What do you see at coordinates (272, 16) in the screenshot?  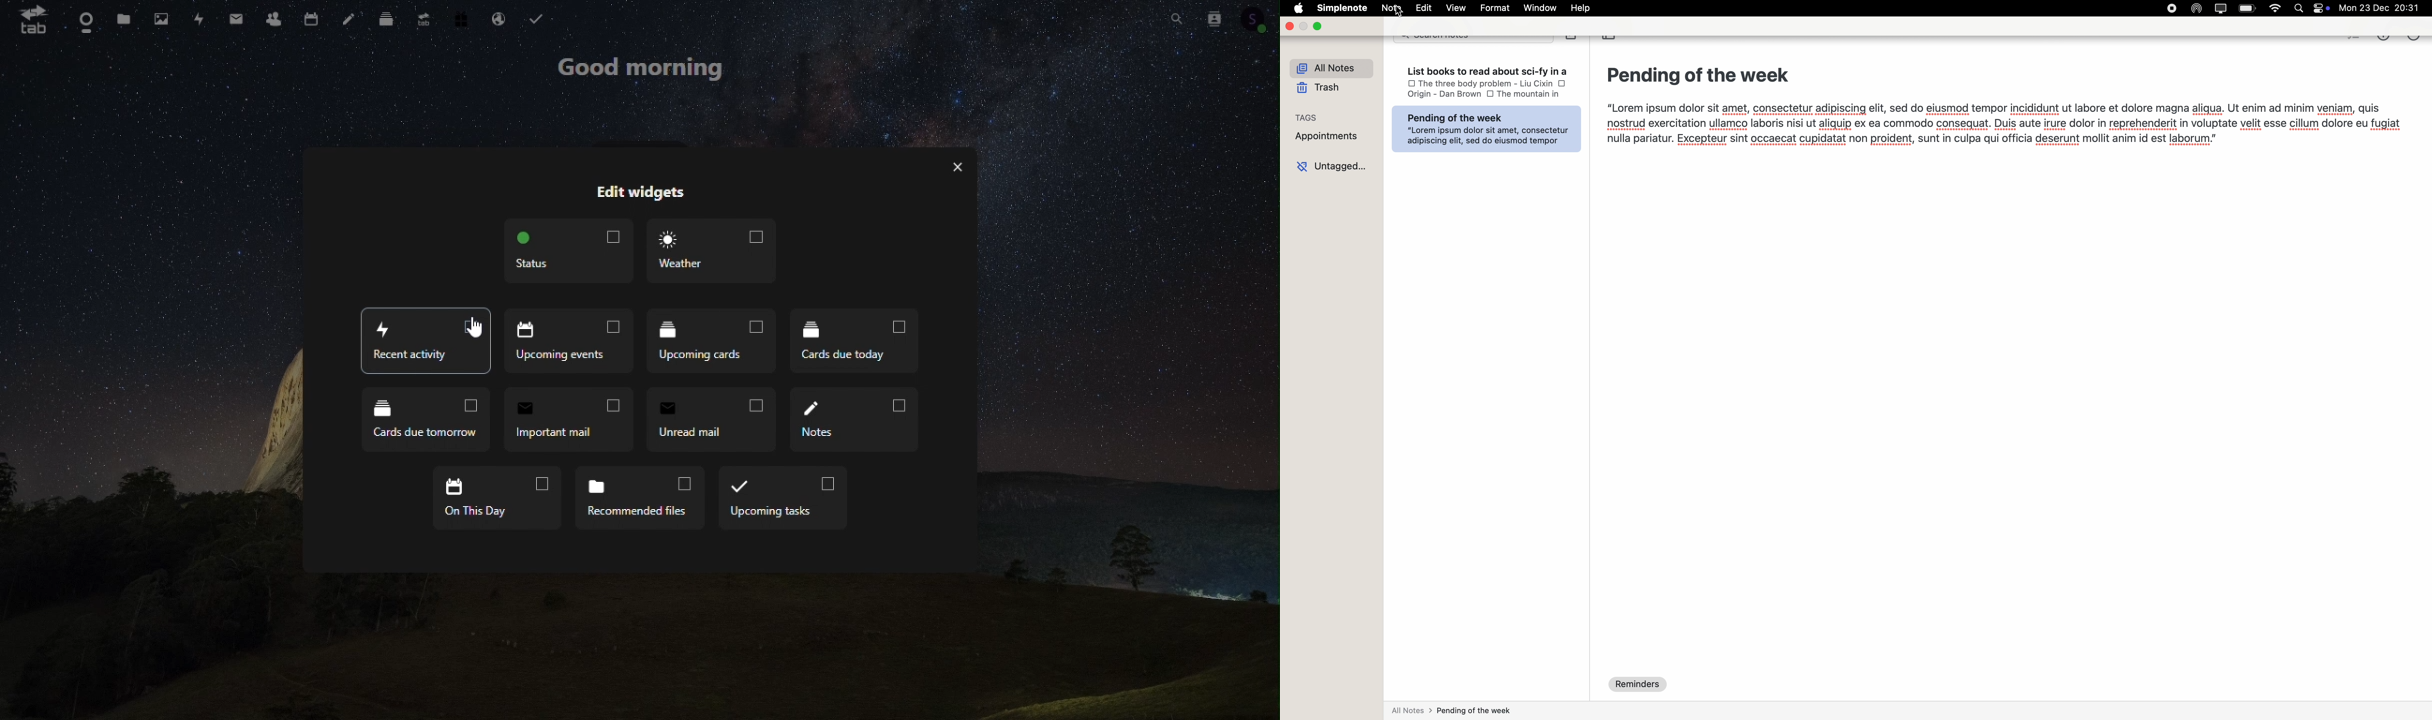 I see `Contacts ` at bounding box center [272, 16].